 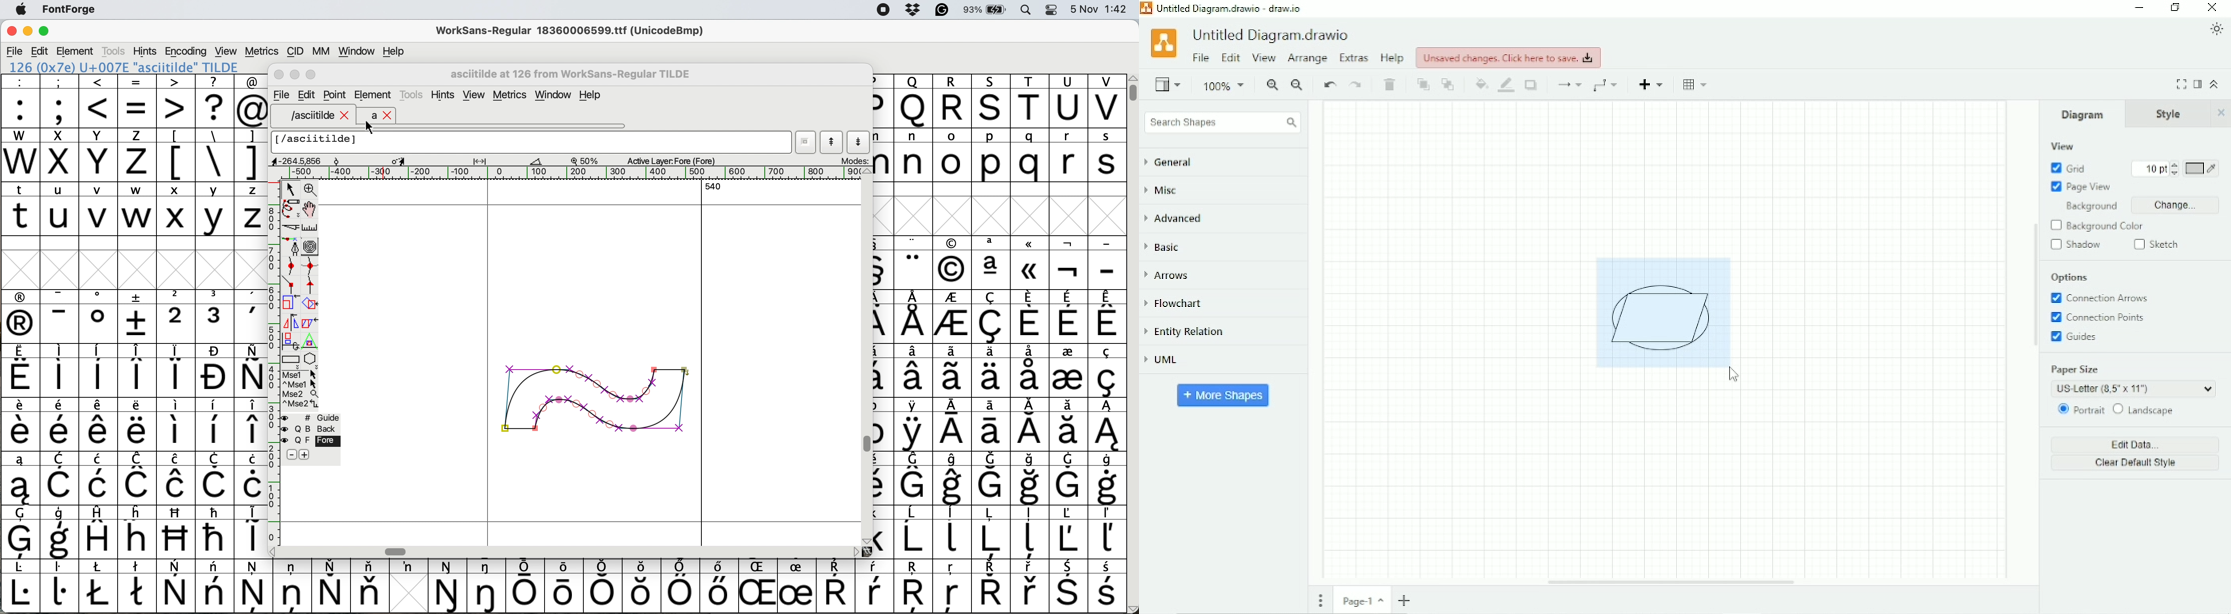 I want to click on hints, so click(x=444, y=95).